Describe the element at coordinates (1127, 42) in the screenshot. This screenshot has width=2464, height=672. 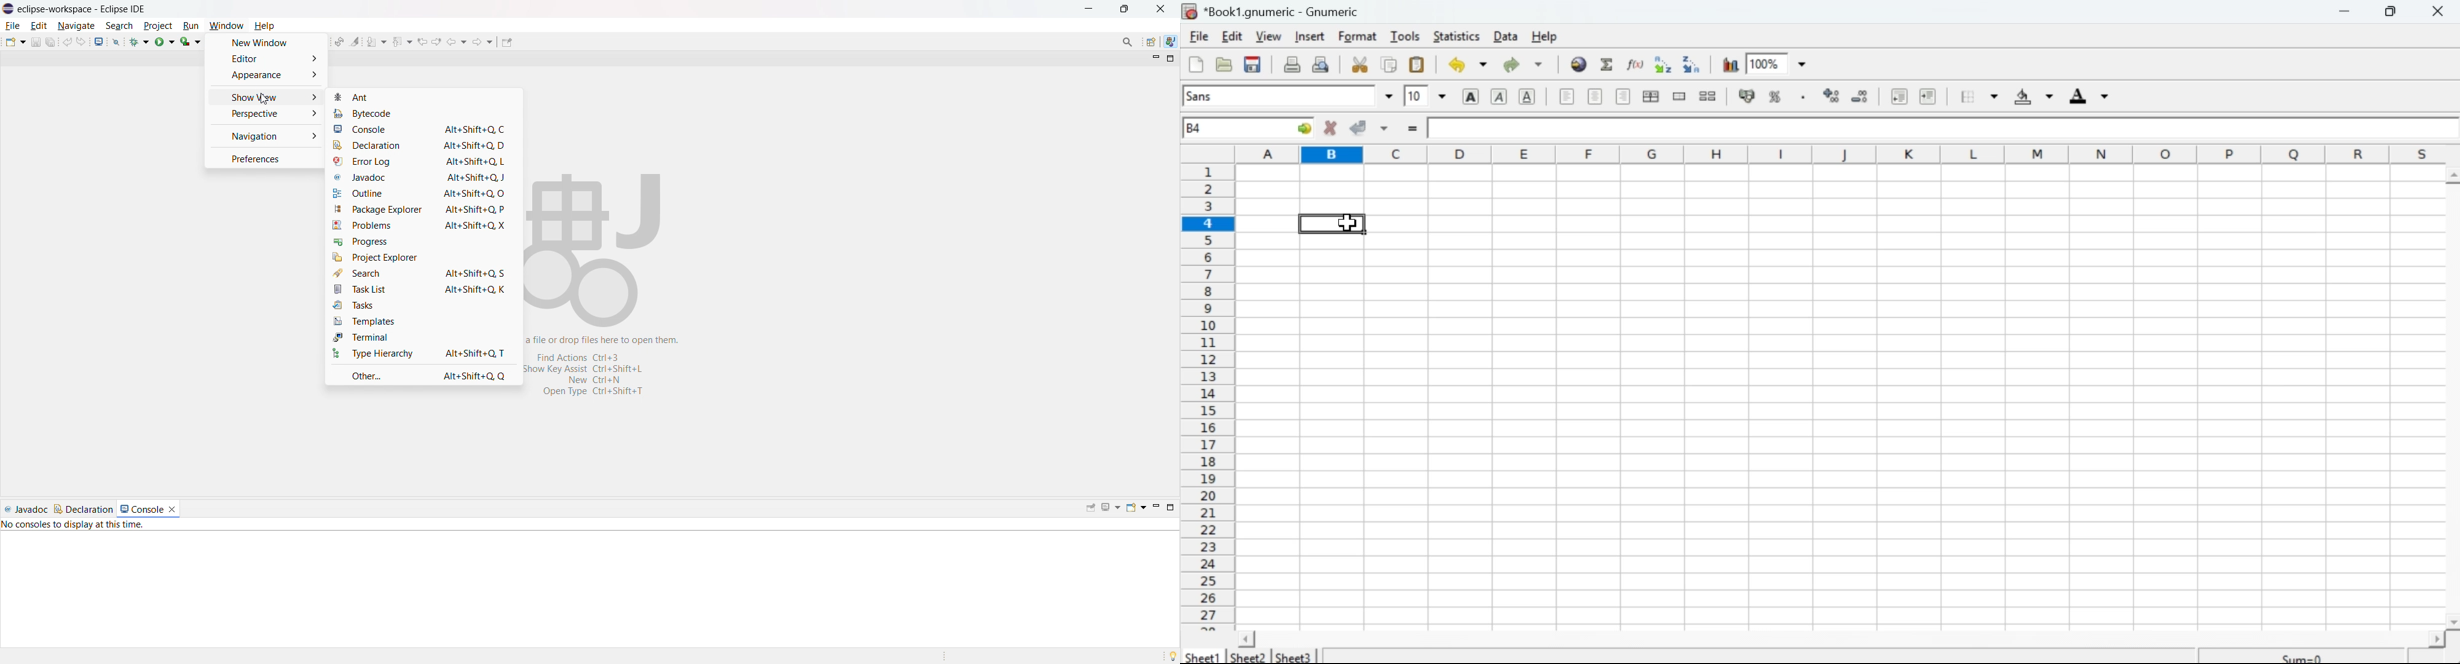
I see `access commands and other items` at that location.